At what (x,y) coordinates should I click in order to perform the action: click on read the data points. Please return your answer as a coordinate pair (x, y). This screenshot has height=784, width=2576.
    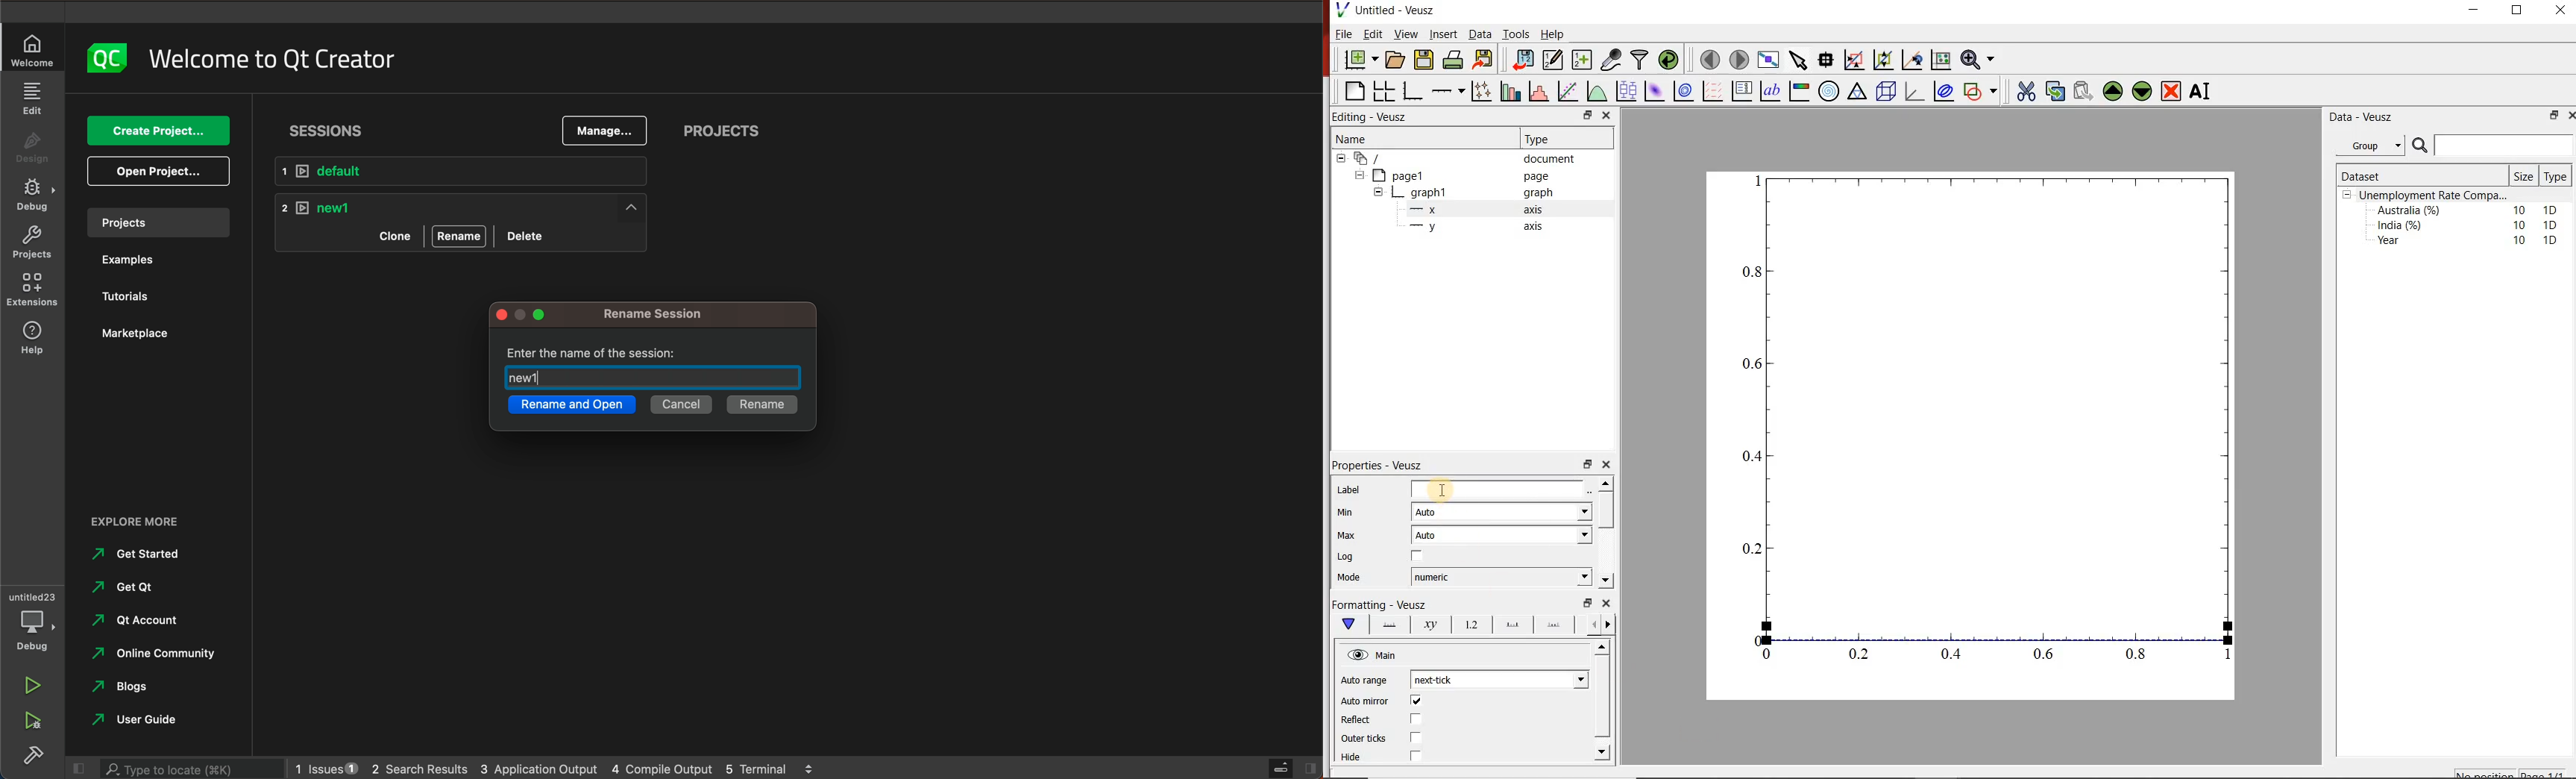
    Looking at the image, I should click on (1827, 59).